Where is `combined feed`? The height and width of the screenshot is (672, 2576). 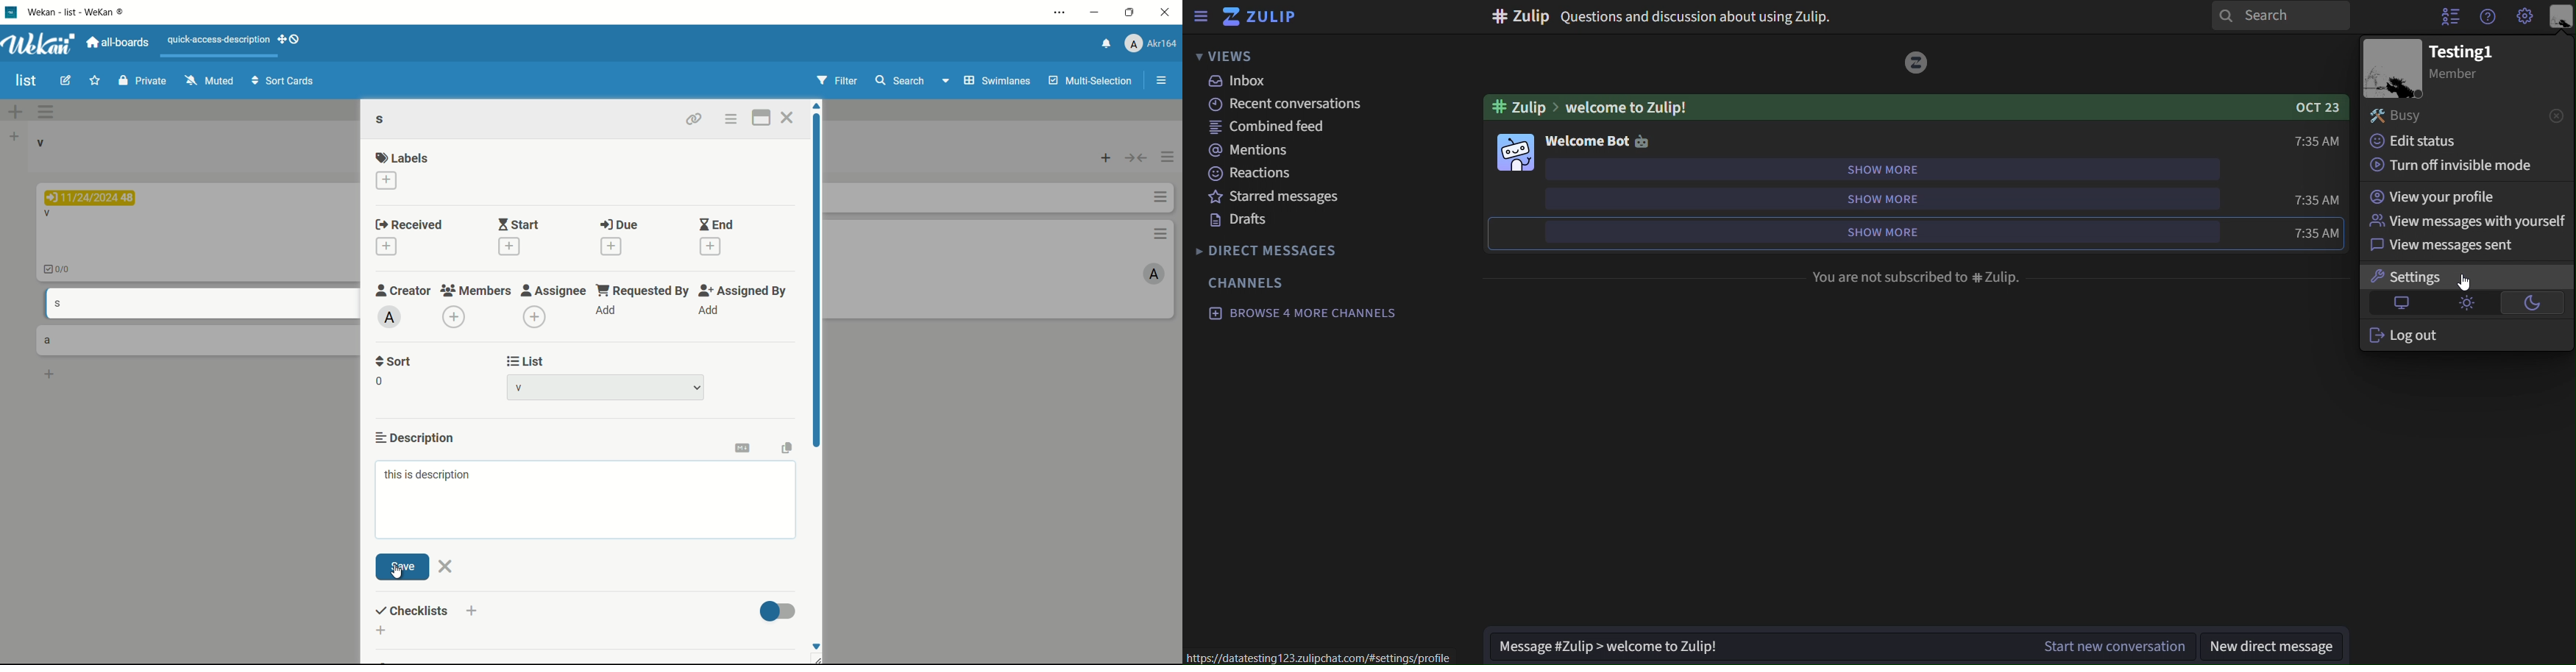 combined feed is located at coordinates (1273, 128).